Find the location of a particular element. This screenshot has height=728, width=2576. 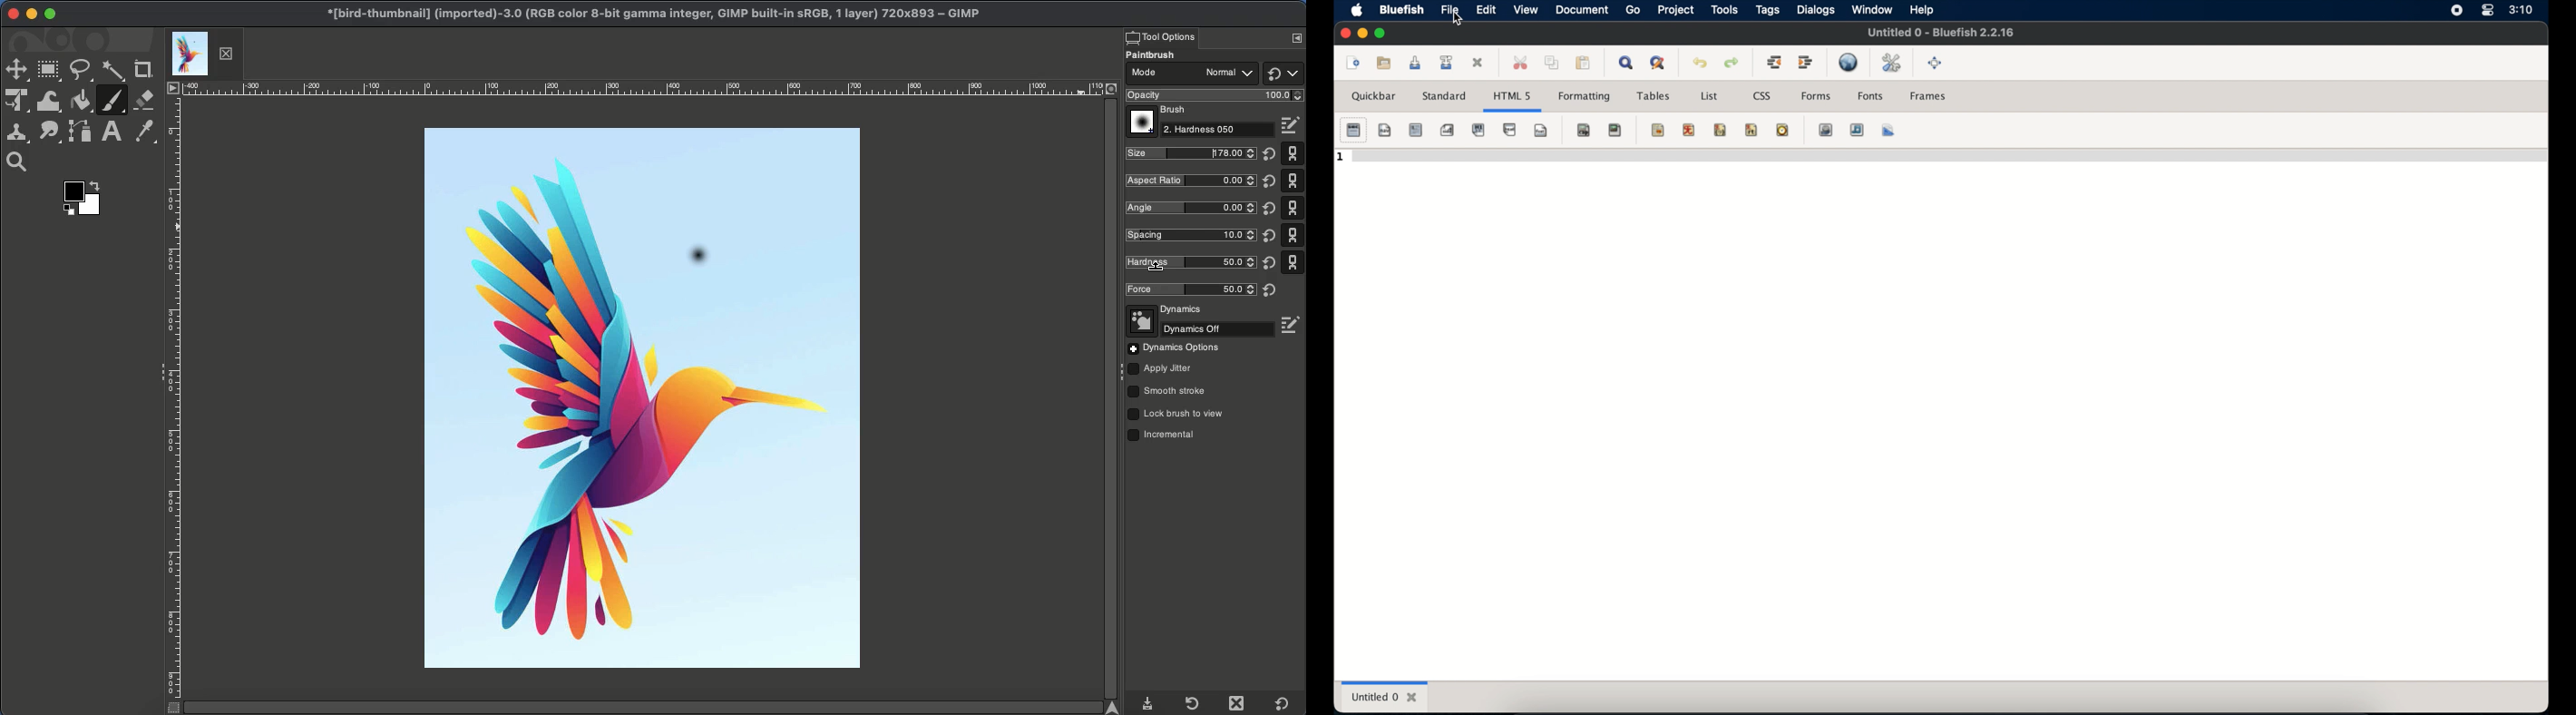

apple icon is located at coordinates (1357, 11).